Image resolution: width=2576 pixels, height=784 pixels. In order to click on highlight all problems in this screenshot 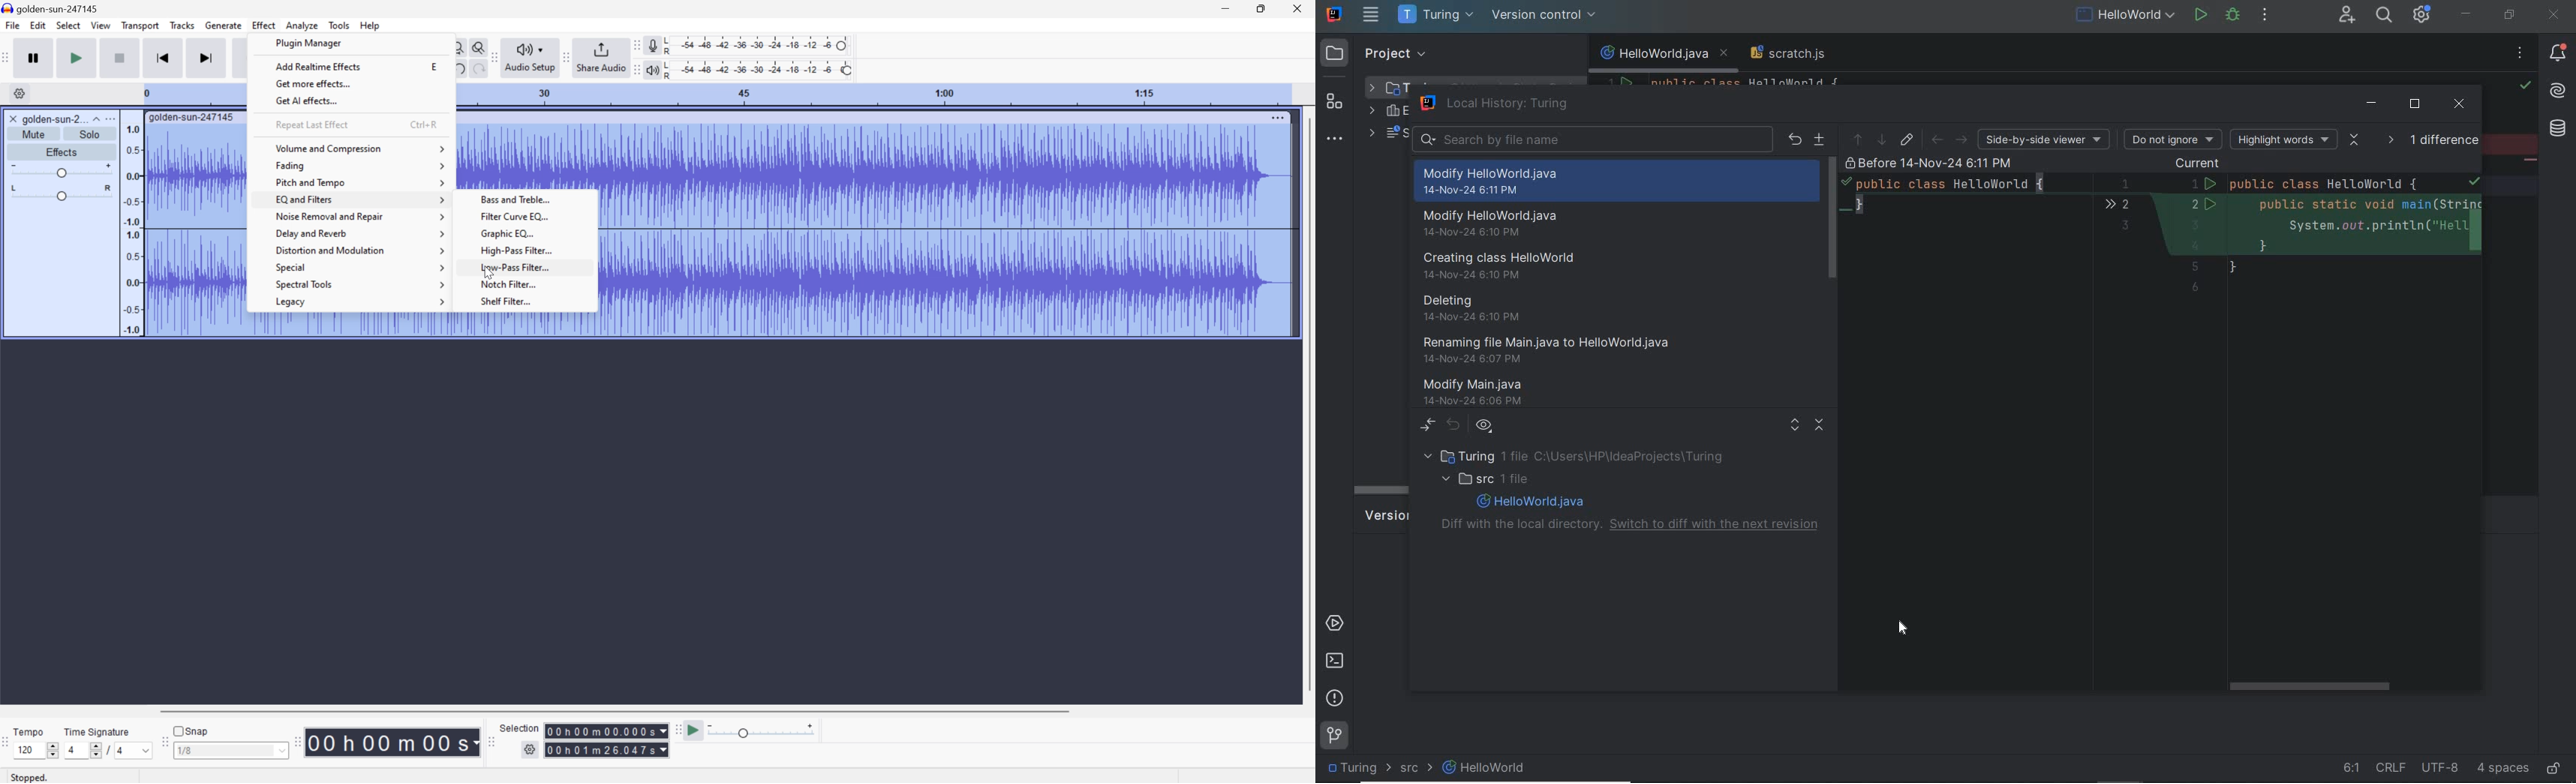, I will do `click(2524, 85)`.